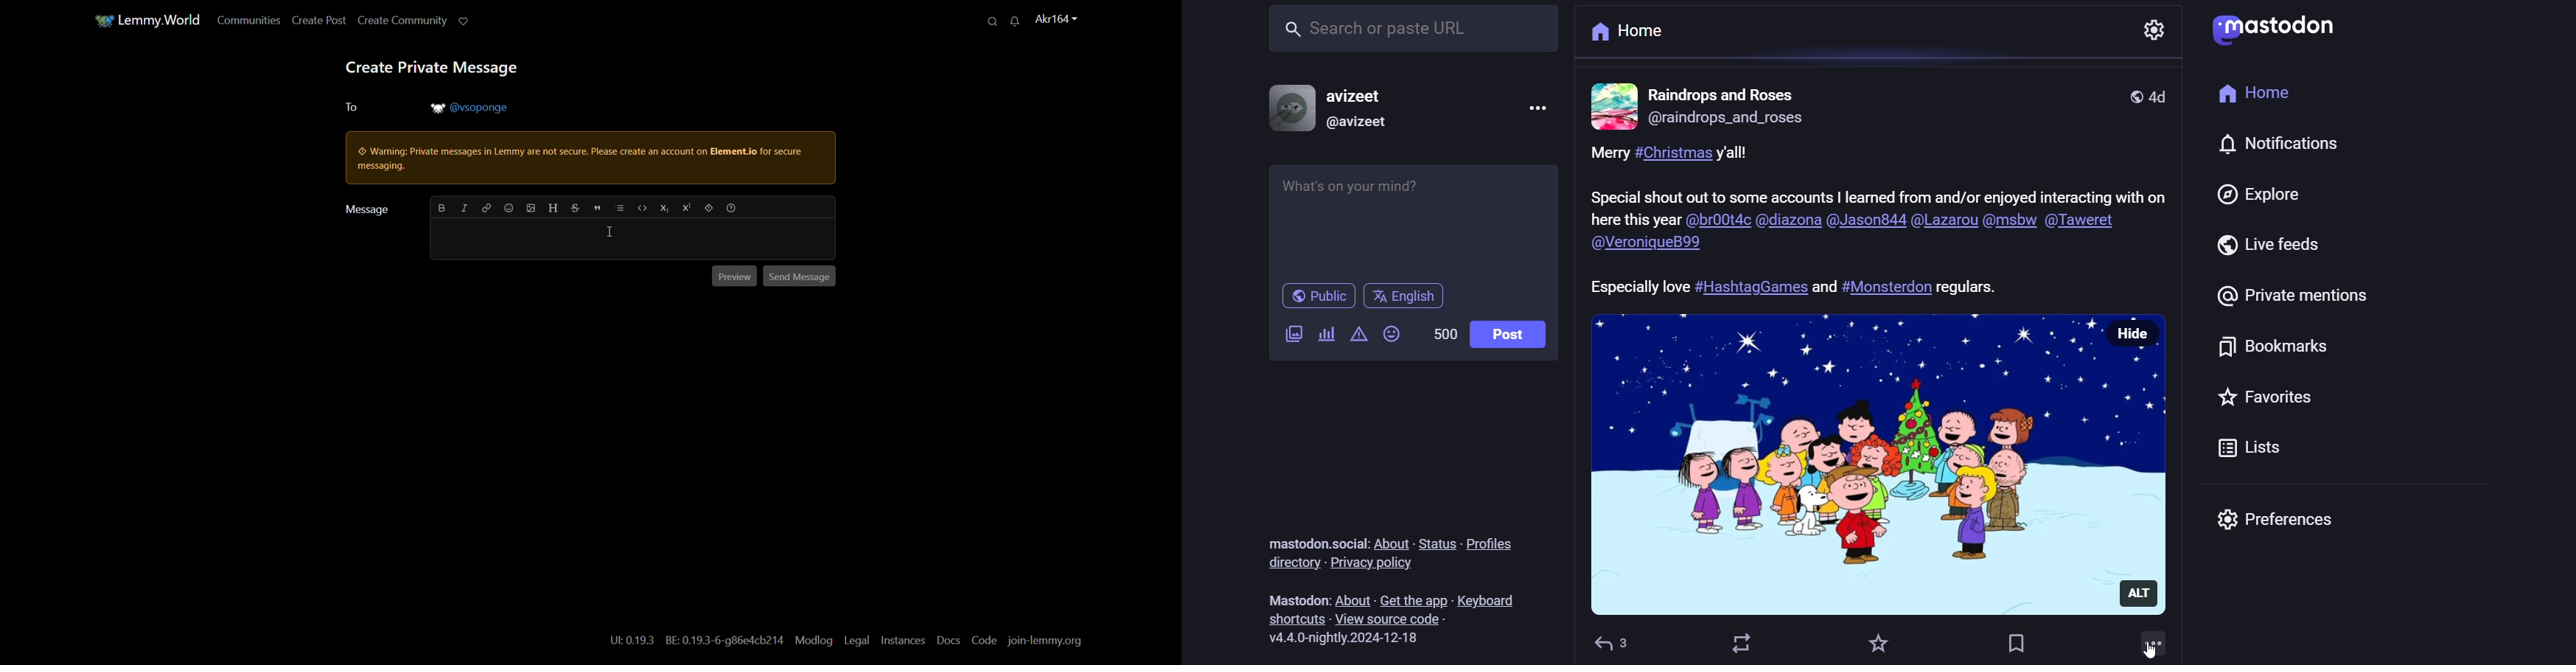 The height and width of the screenshot is (672, 2576). What do you see at coordinates (2153, 27) in the screenshot?
I see `setting` at bounding box center [2153, 27].